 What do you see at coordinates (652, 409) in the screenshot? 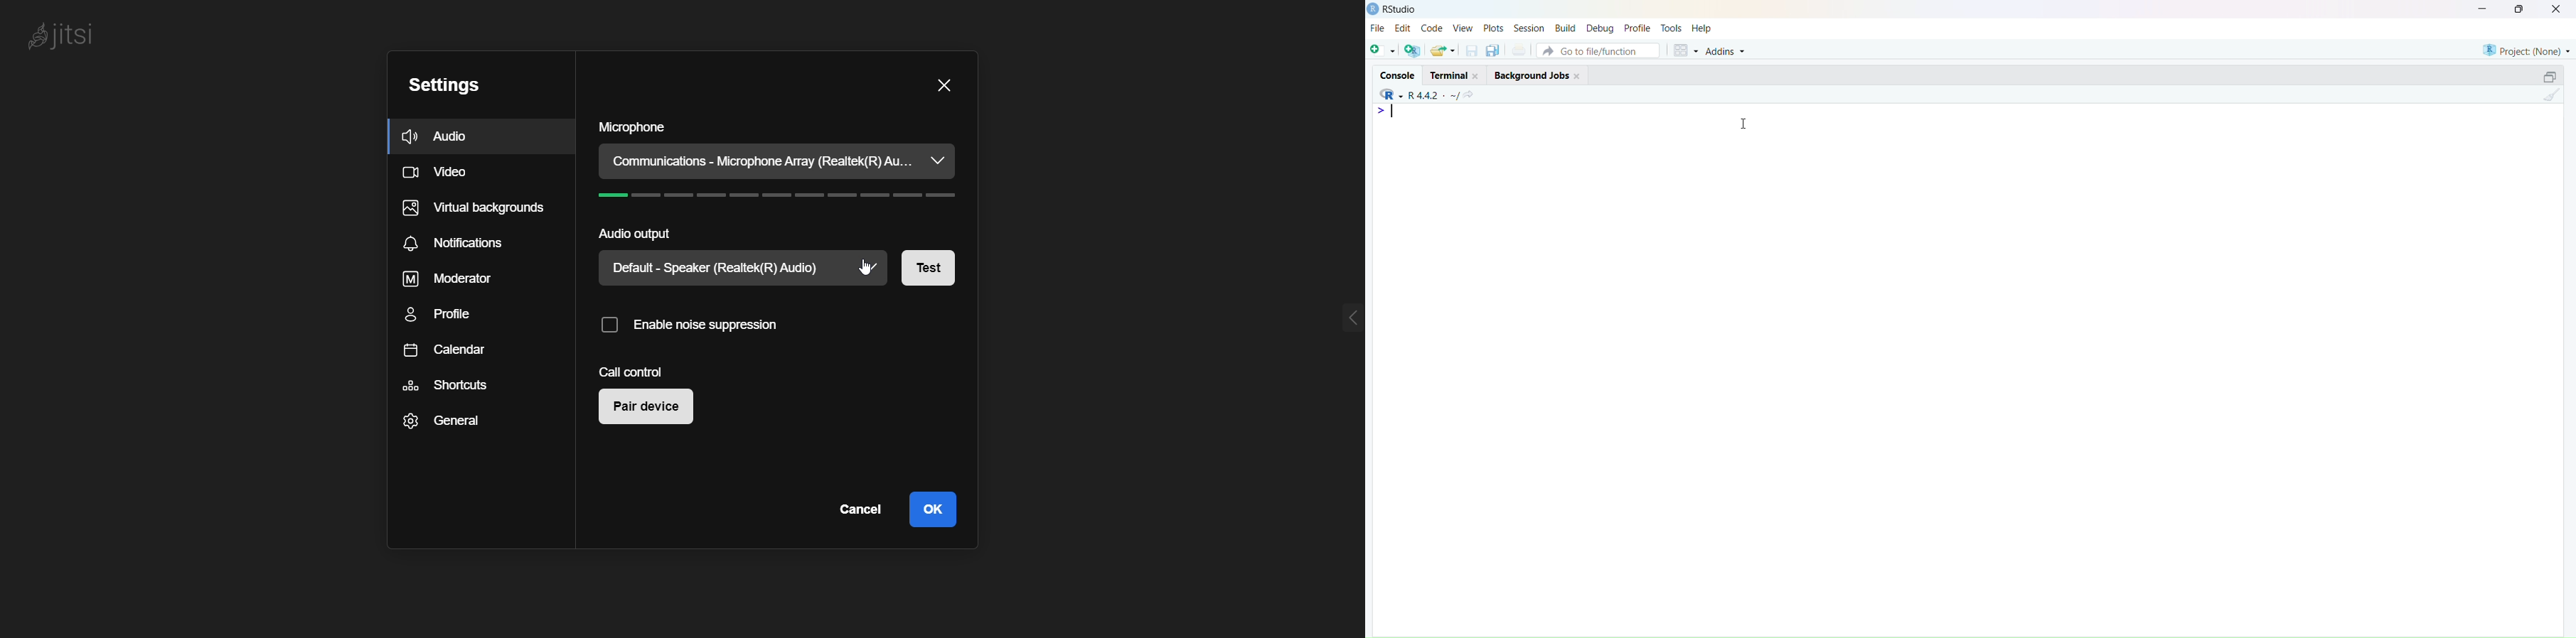
I see `pair device` at bounding box center [652, 409].